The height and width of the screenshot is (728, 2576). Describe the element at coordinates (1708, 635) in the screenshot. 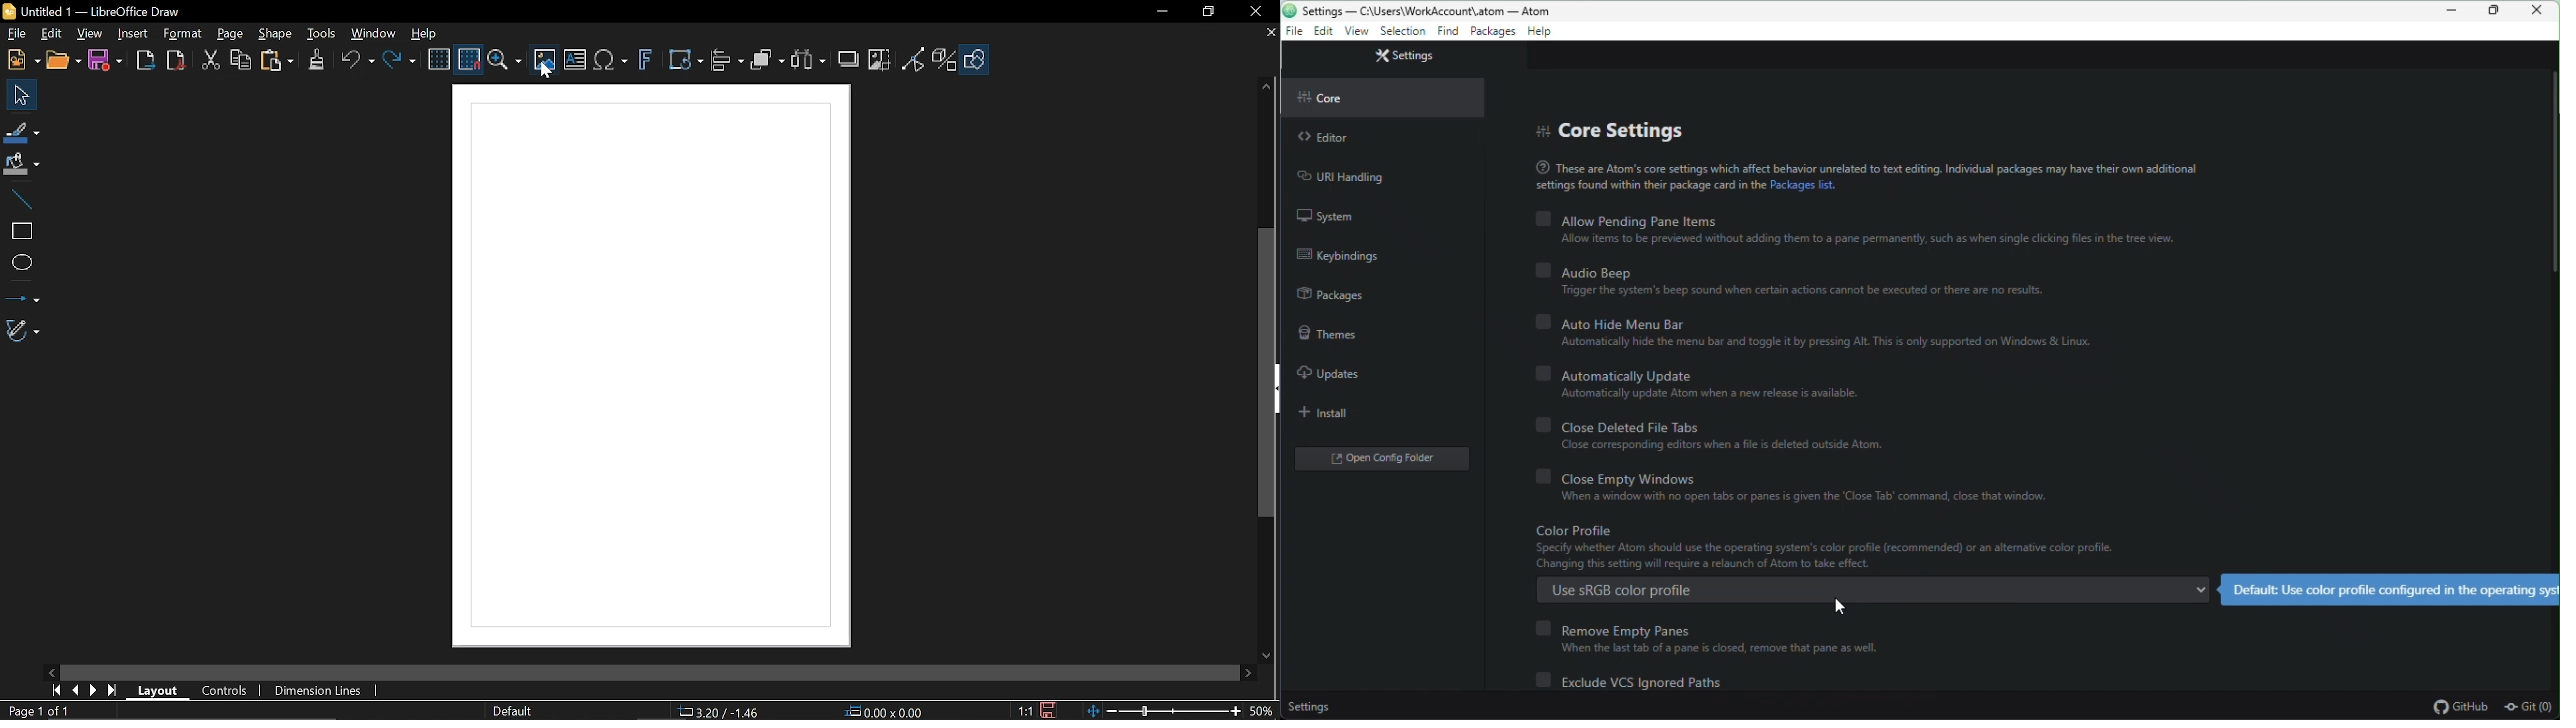

I see `Remove empty panes` at that location.